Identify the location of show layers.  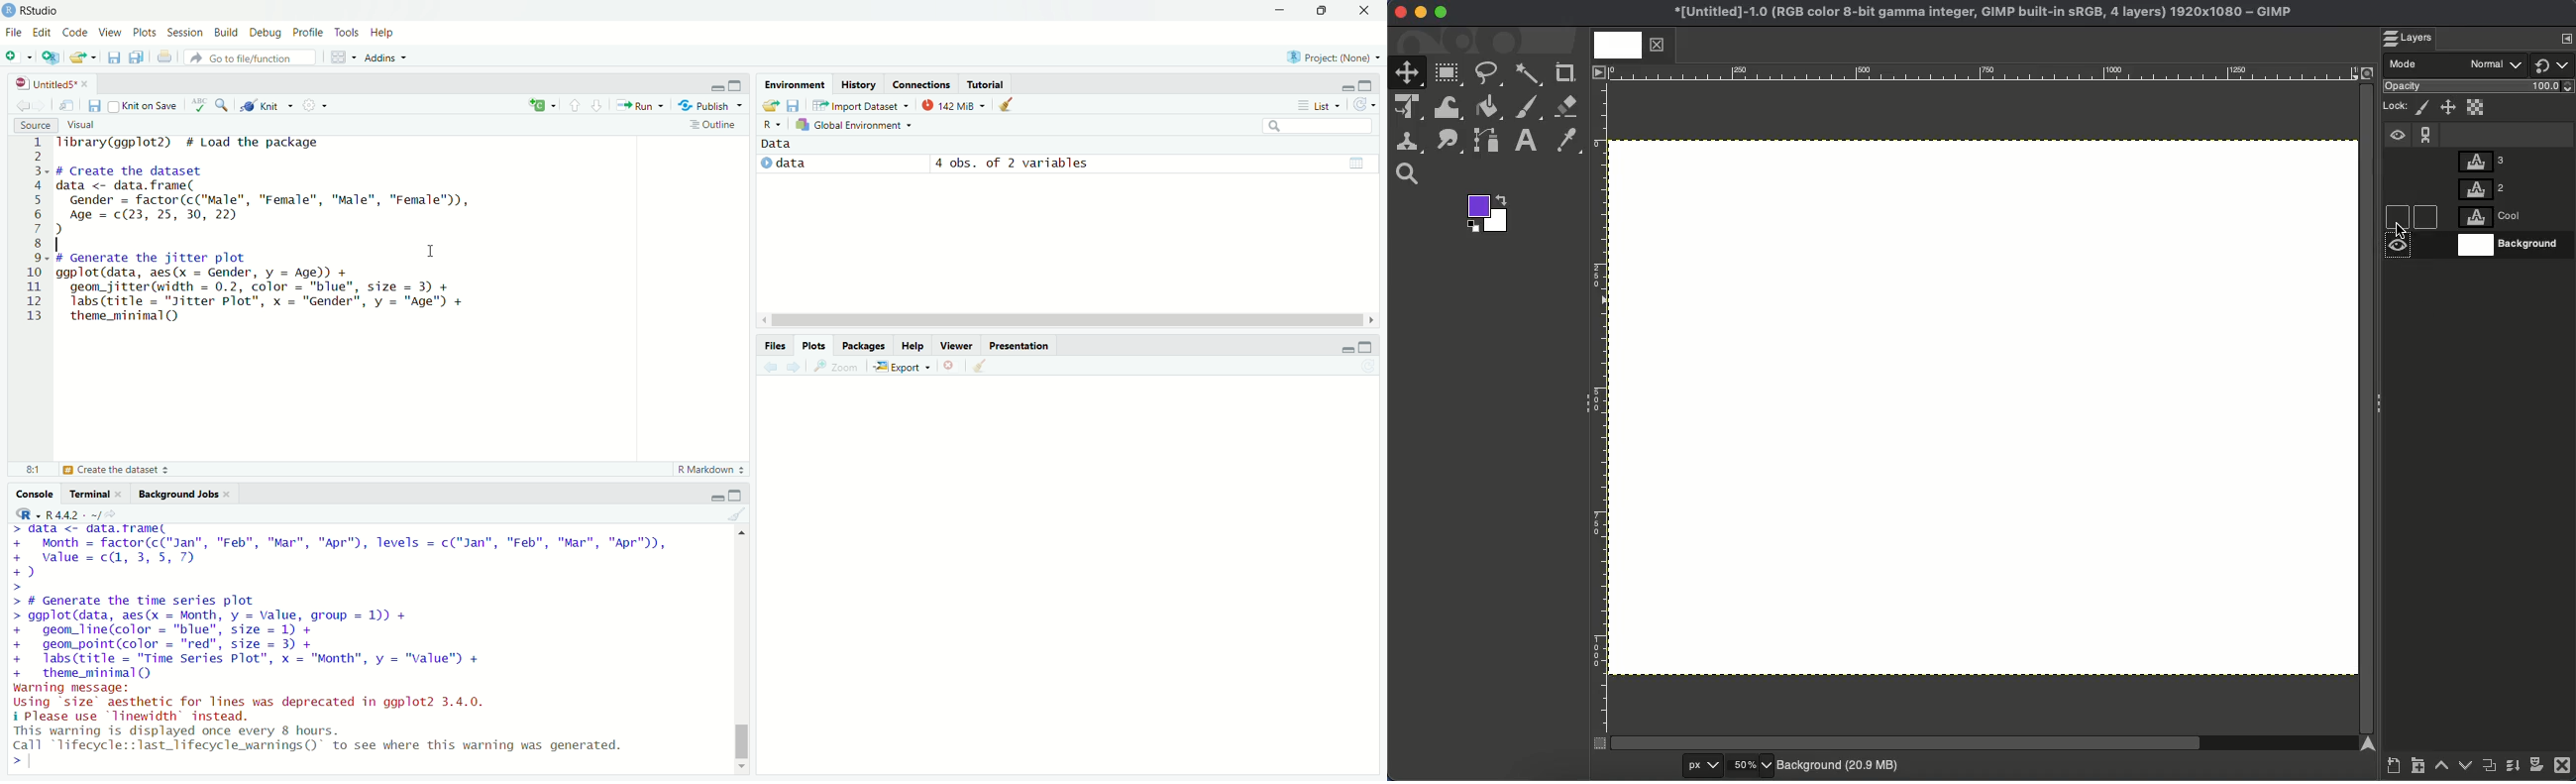
(2559, 37).